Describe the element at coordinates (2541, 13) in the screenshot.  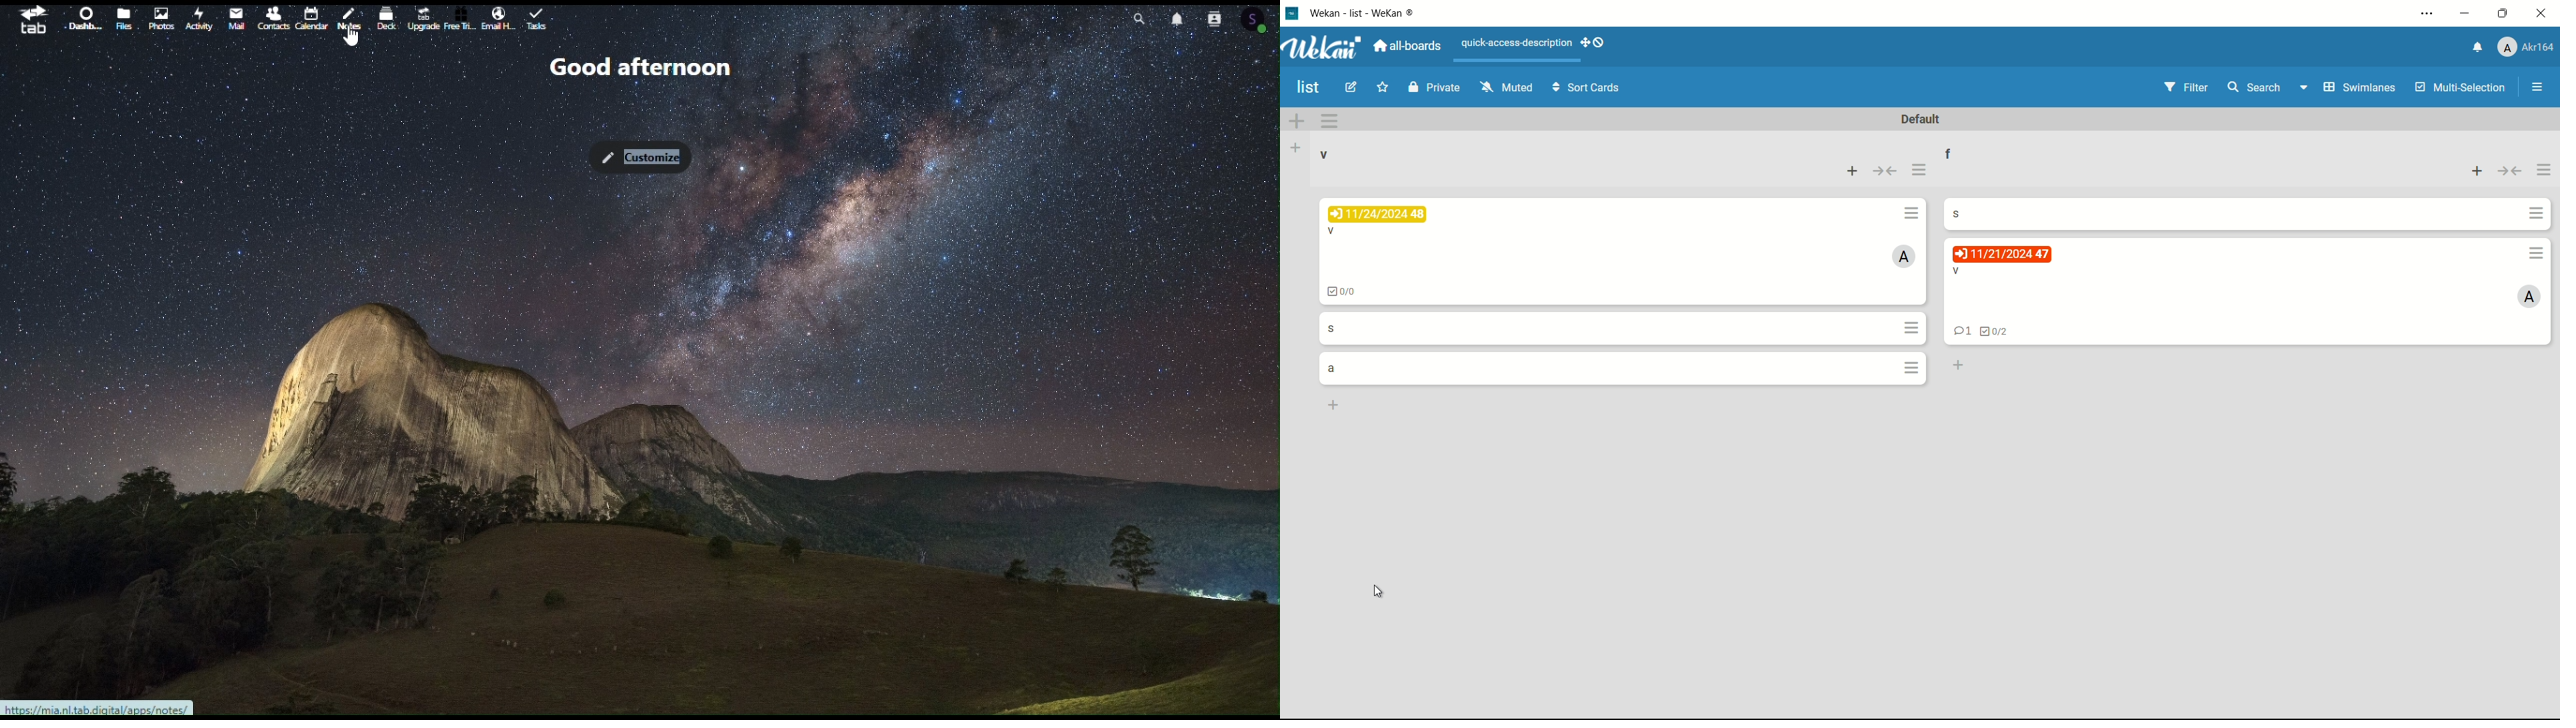
I see `close app` at that location.